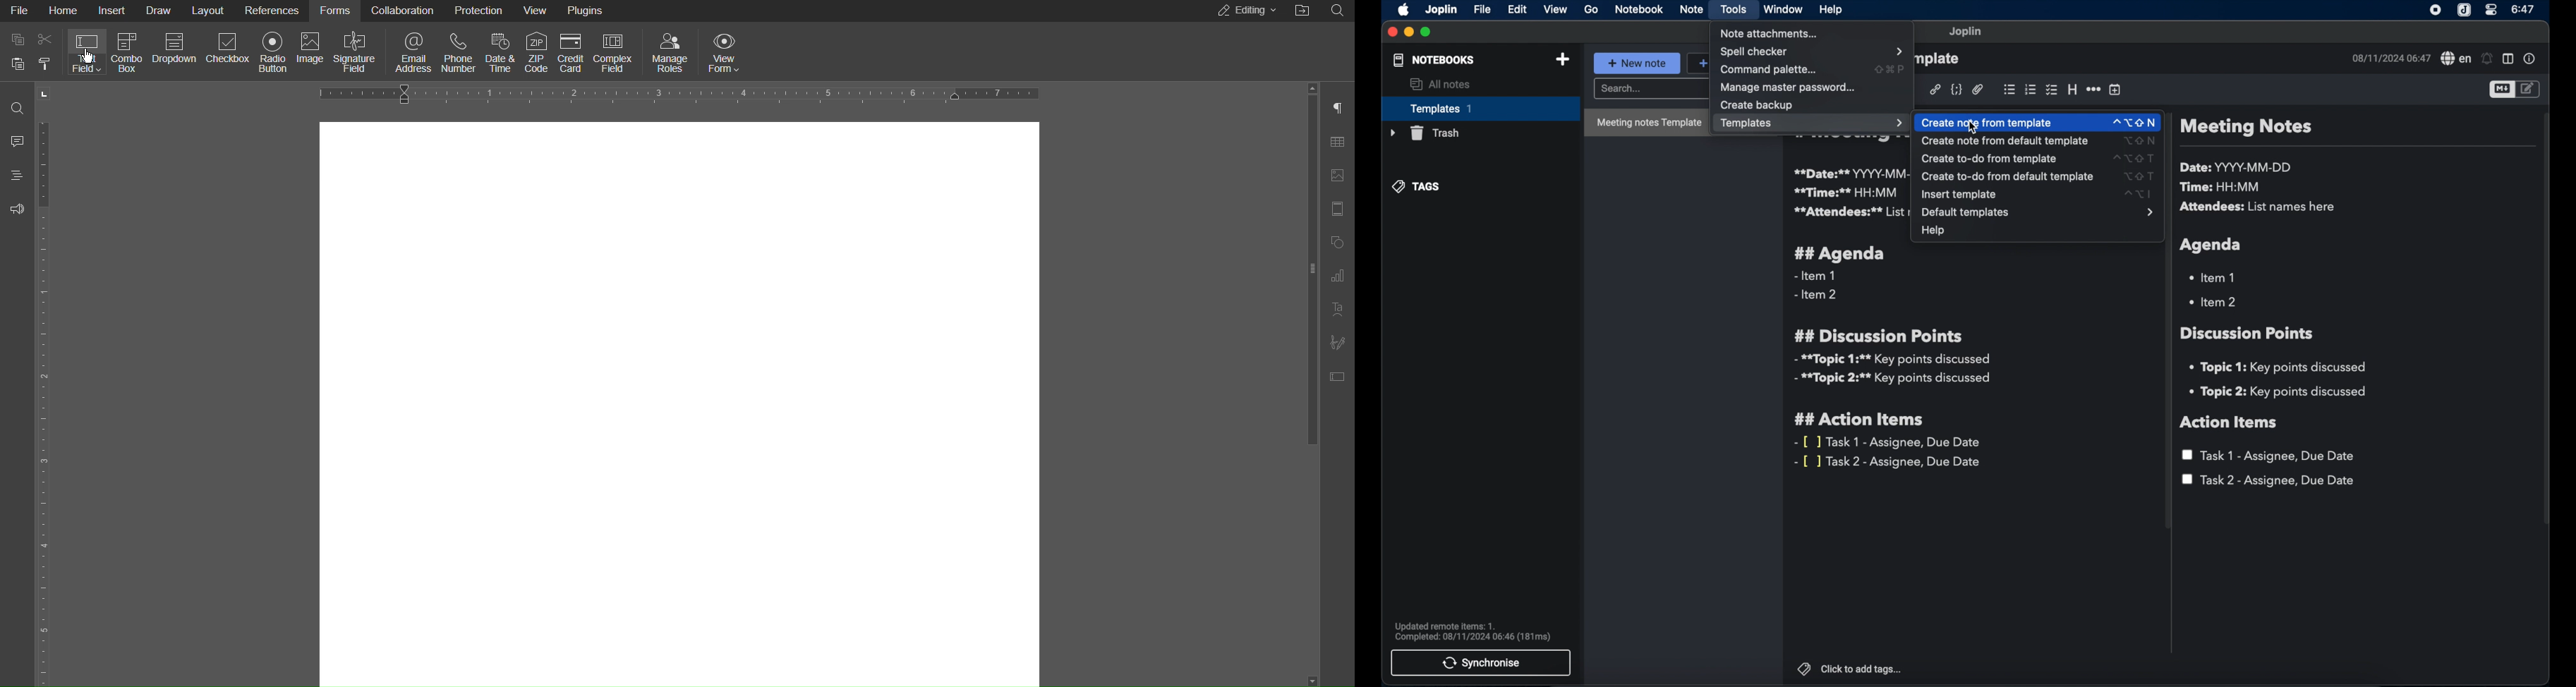 The image size is (2576, 700). Describe the element at coordinates (1691, 10) in the screenshot. I see `note` at that location.